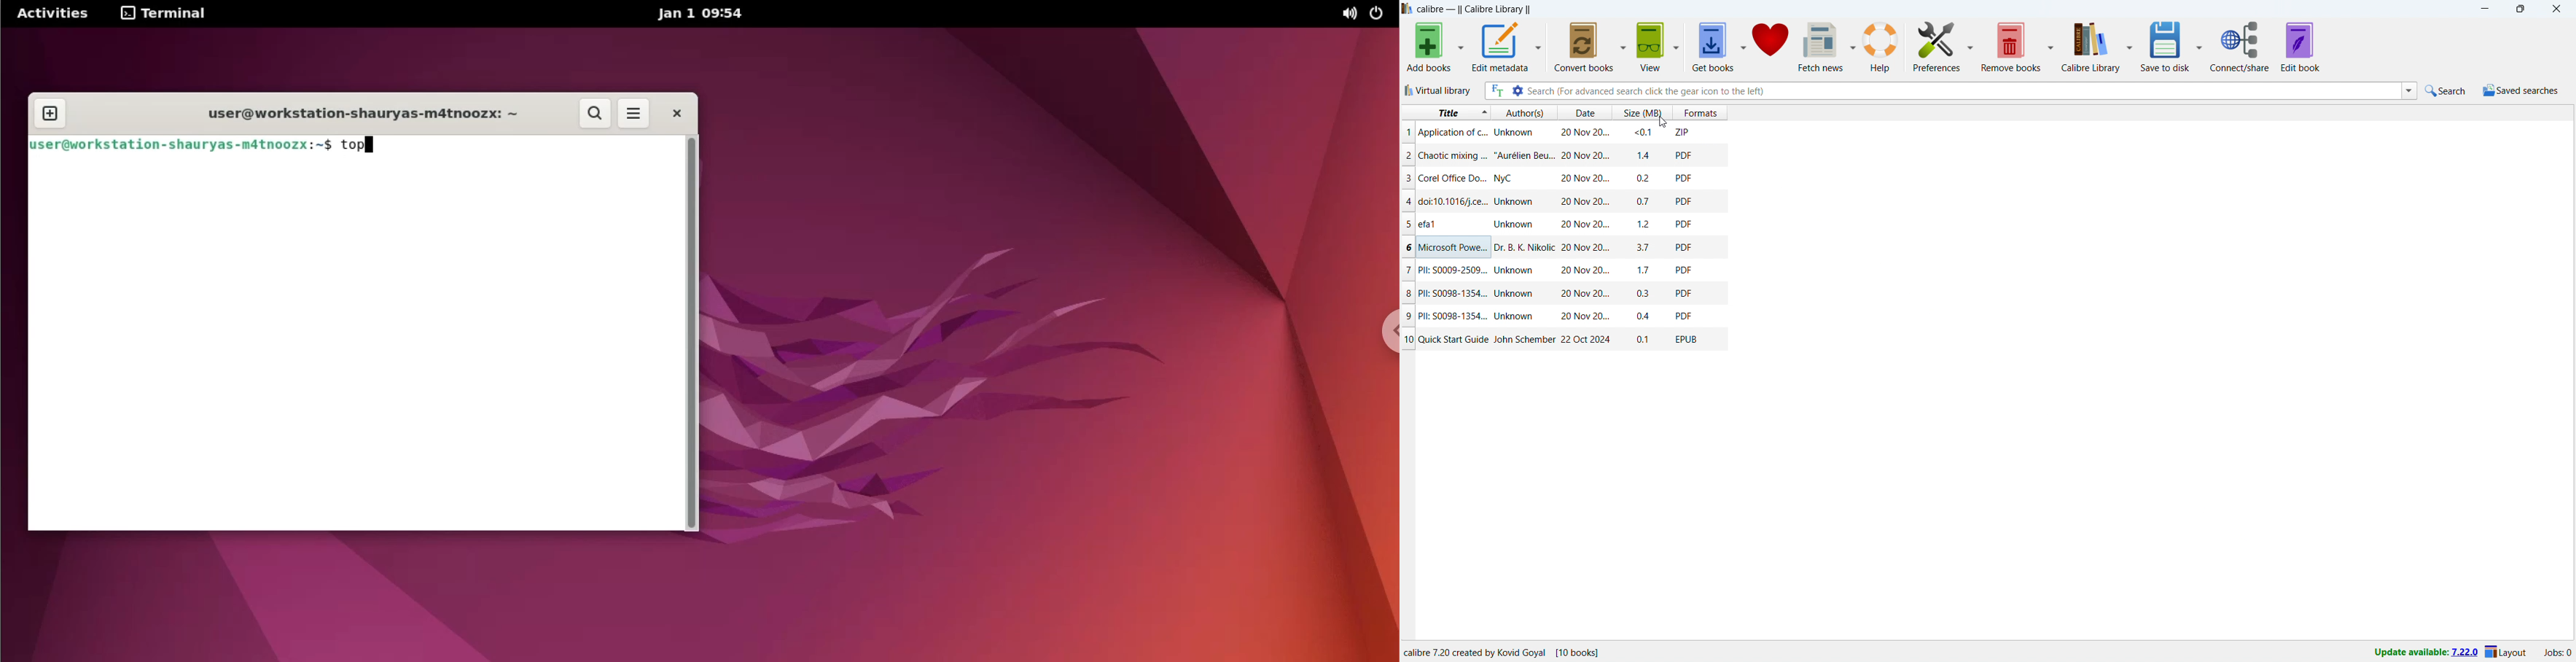 This screenshot has width=2576, height=672. What do you see at coordinates (1453, 248) in the screenshot?
I see `title` at bounding box center [1453, 248].